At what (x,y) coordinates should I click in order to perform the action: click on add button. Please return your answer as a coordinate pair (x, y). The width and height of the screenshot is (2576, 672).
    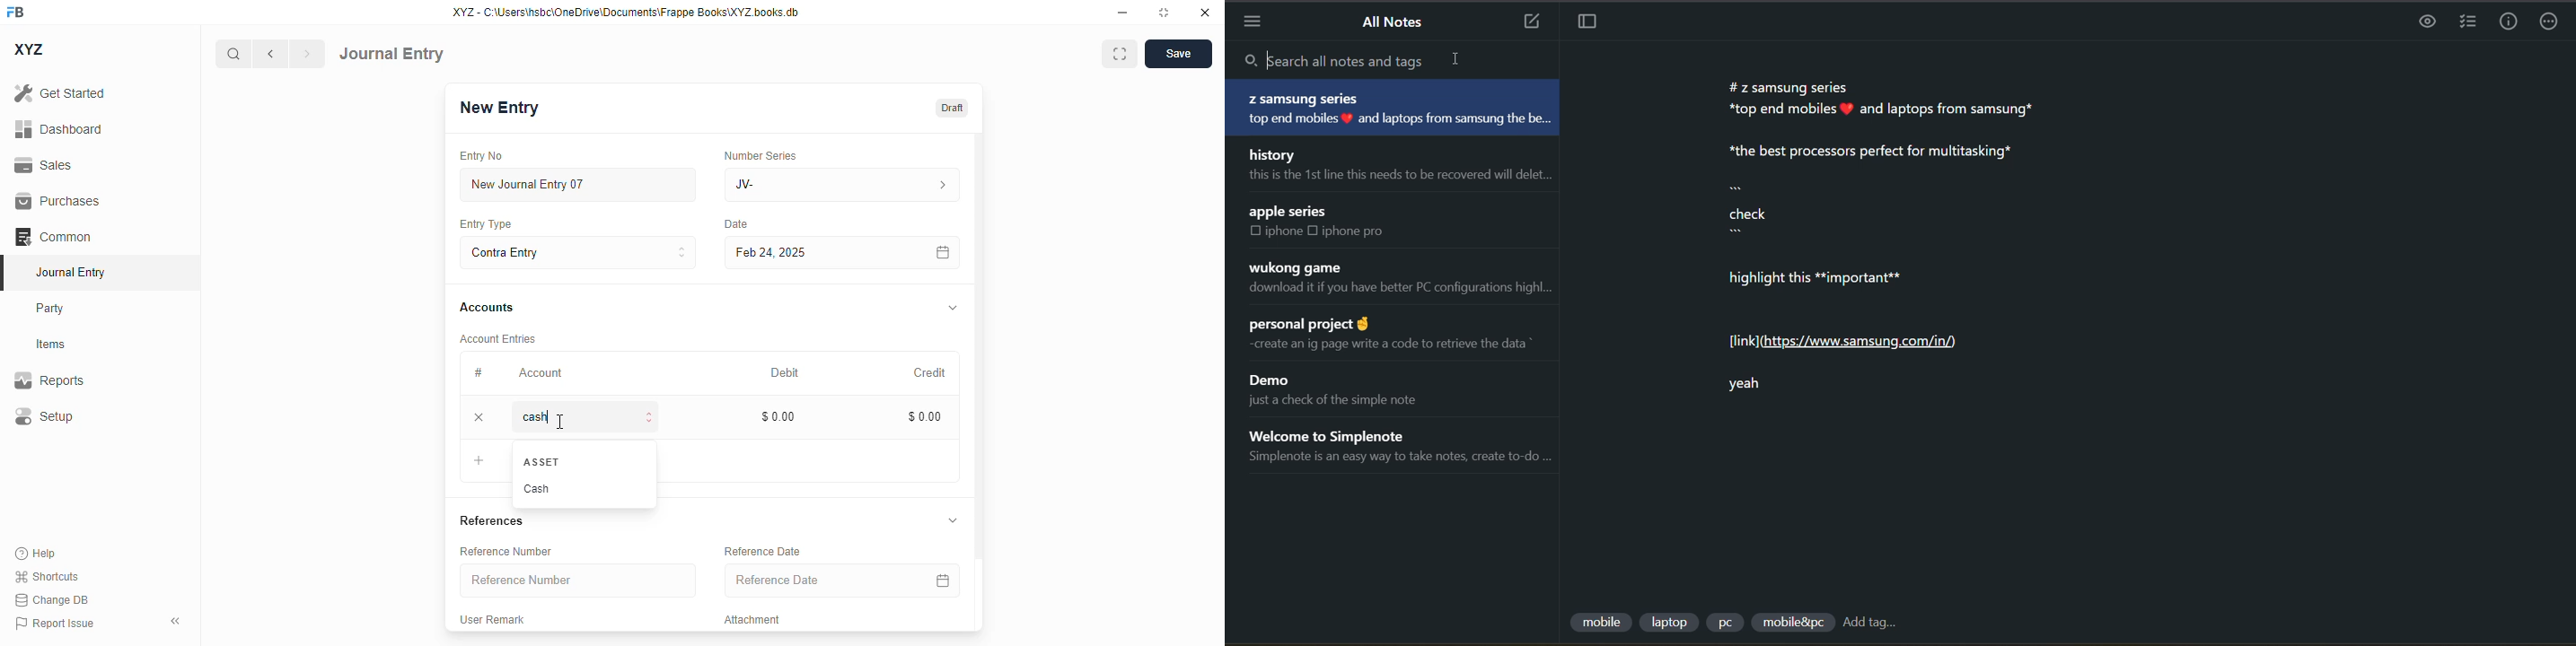
    Looking at the image, I should click on (479, 460).